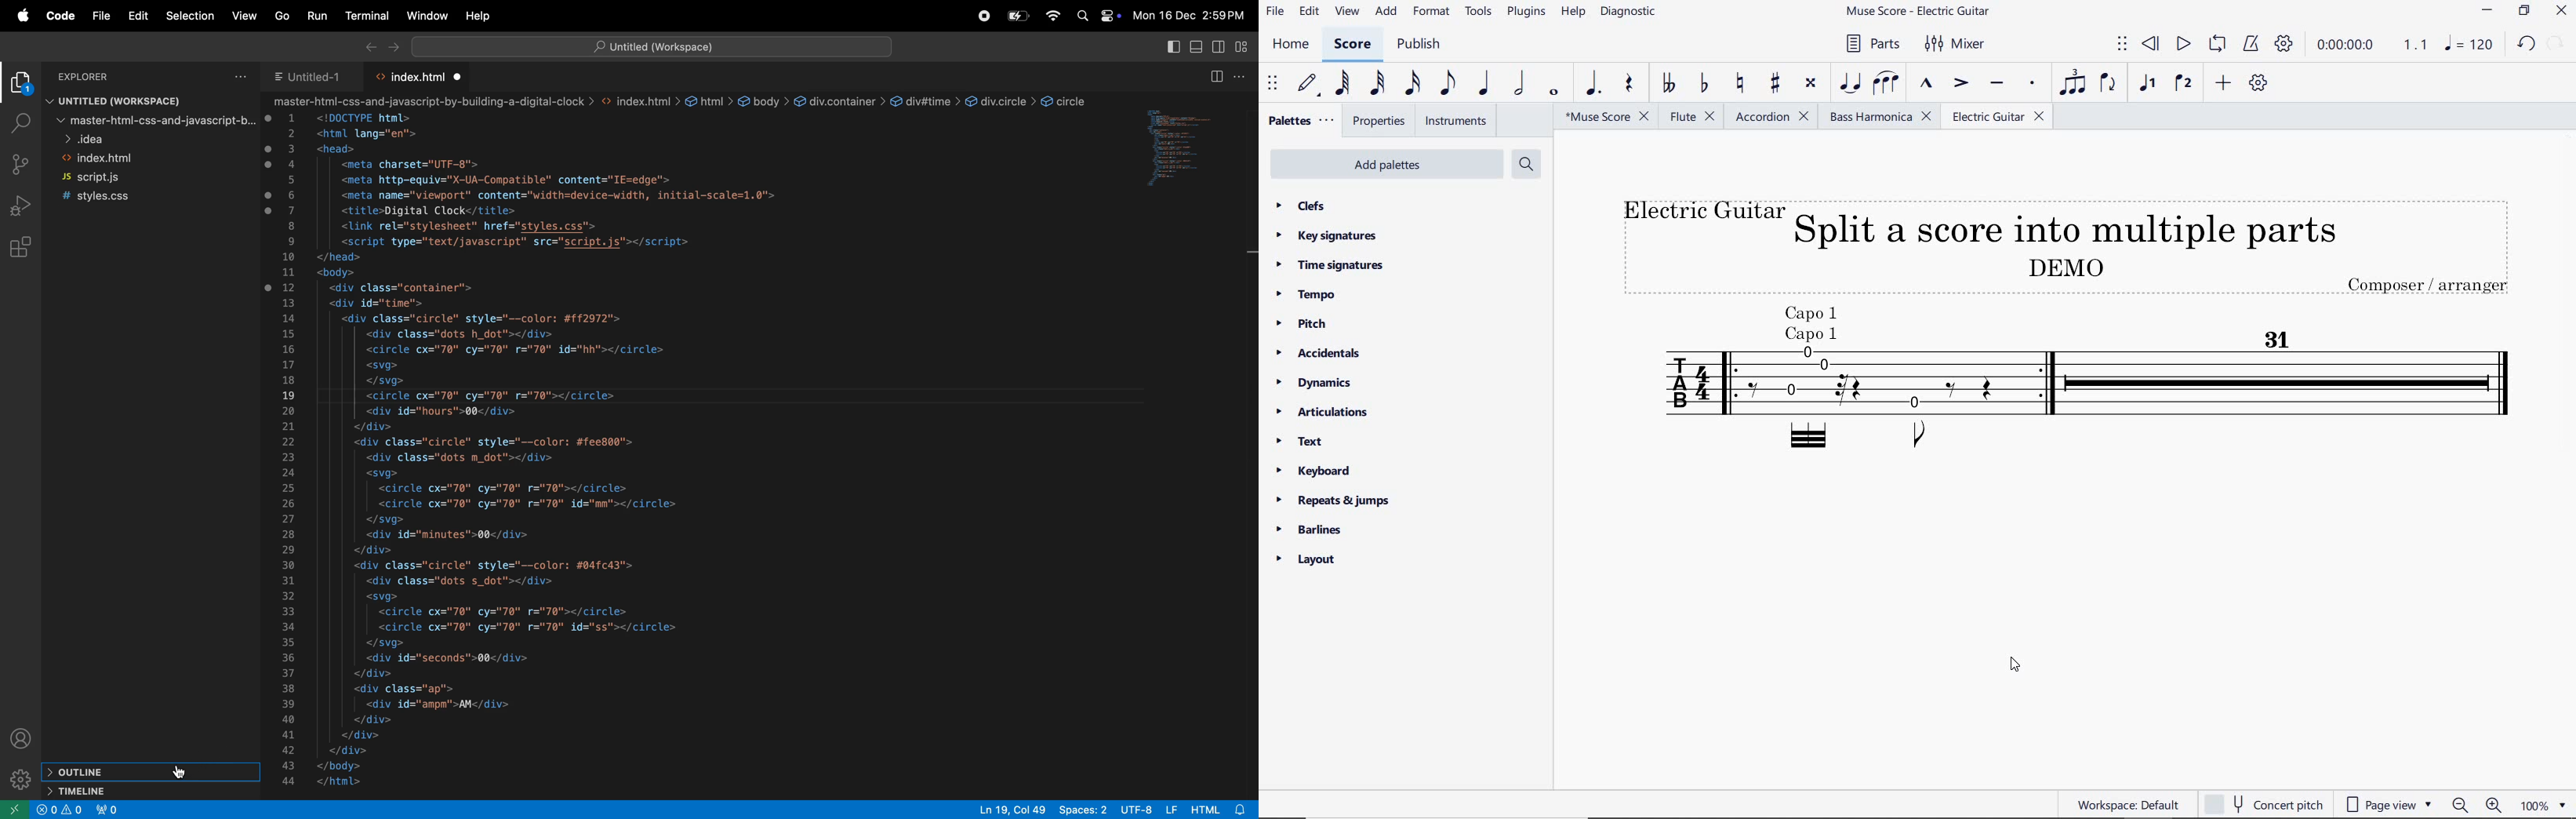  I want to click on default (step time), so click(1310, 86).